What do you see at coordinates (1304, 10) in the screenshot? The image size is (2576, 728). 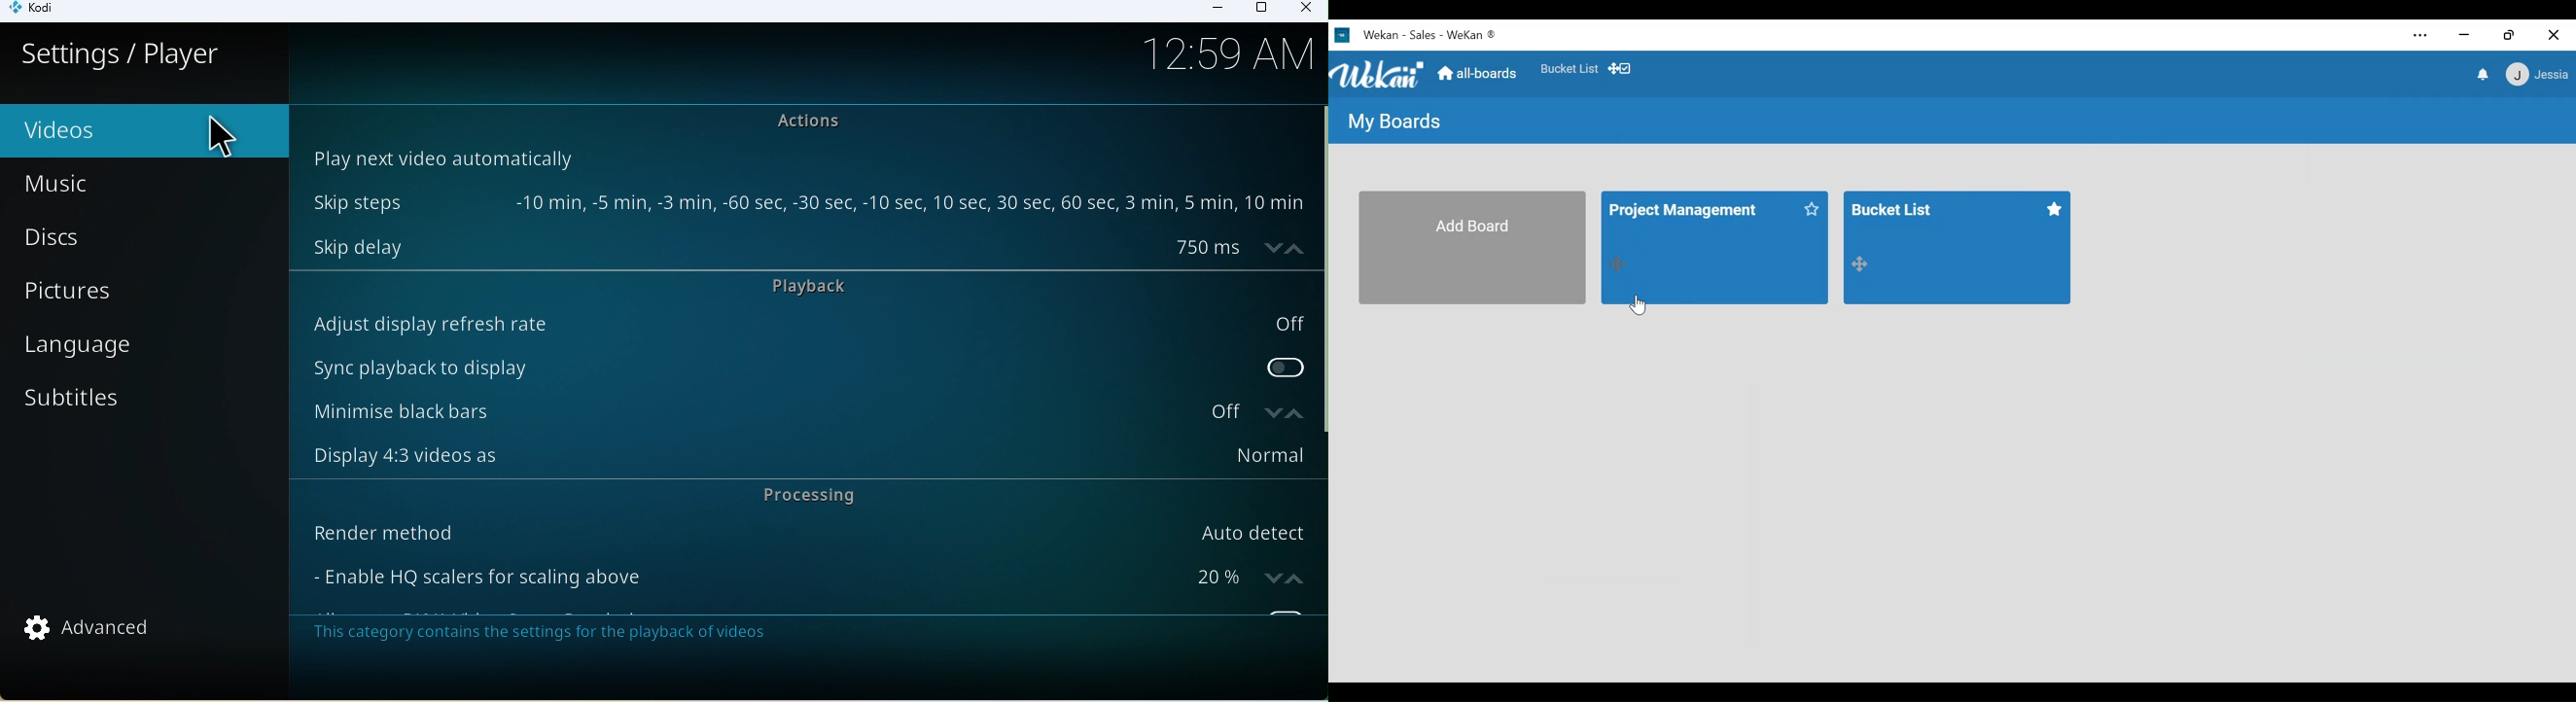 I see `Close` at bounding box center [1304, 10].